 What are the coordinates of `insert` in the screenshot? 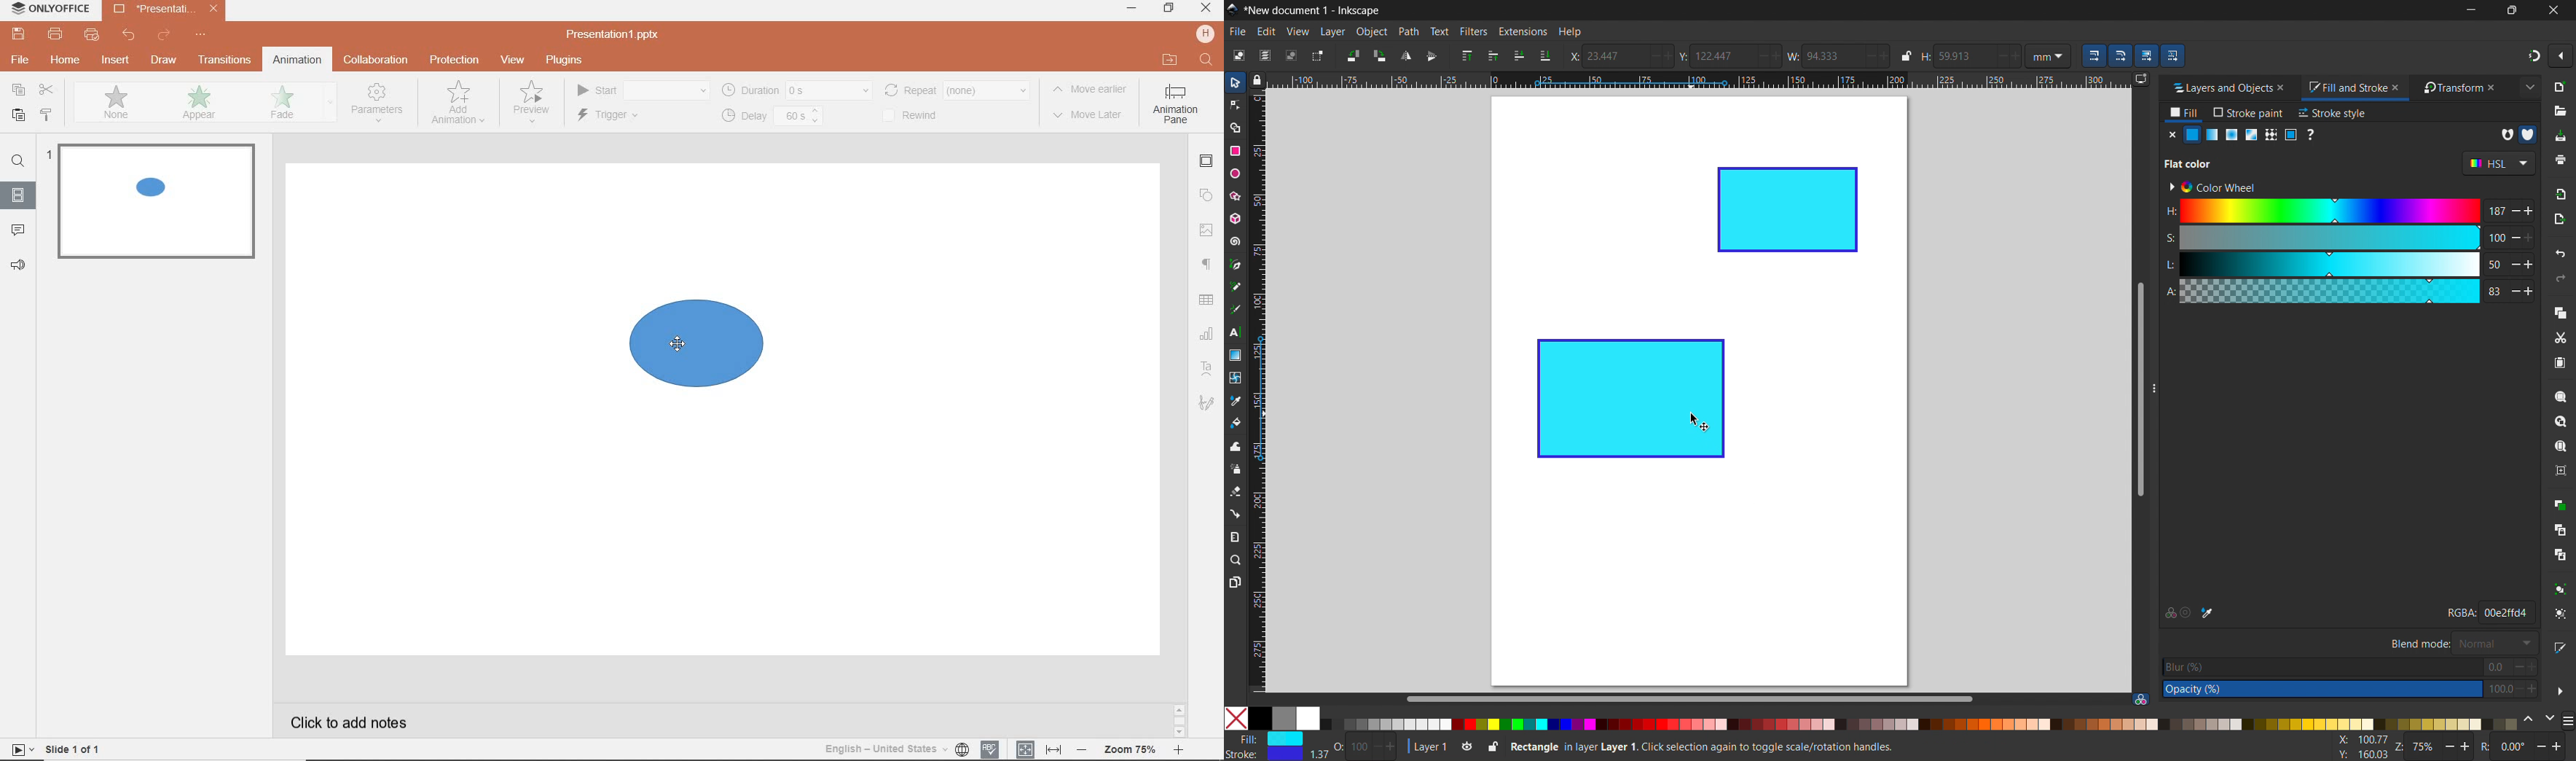 It's located at (113, 61).